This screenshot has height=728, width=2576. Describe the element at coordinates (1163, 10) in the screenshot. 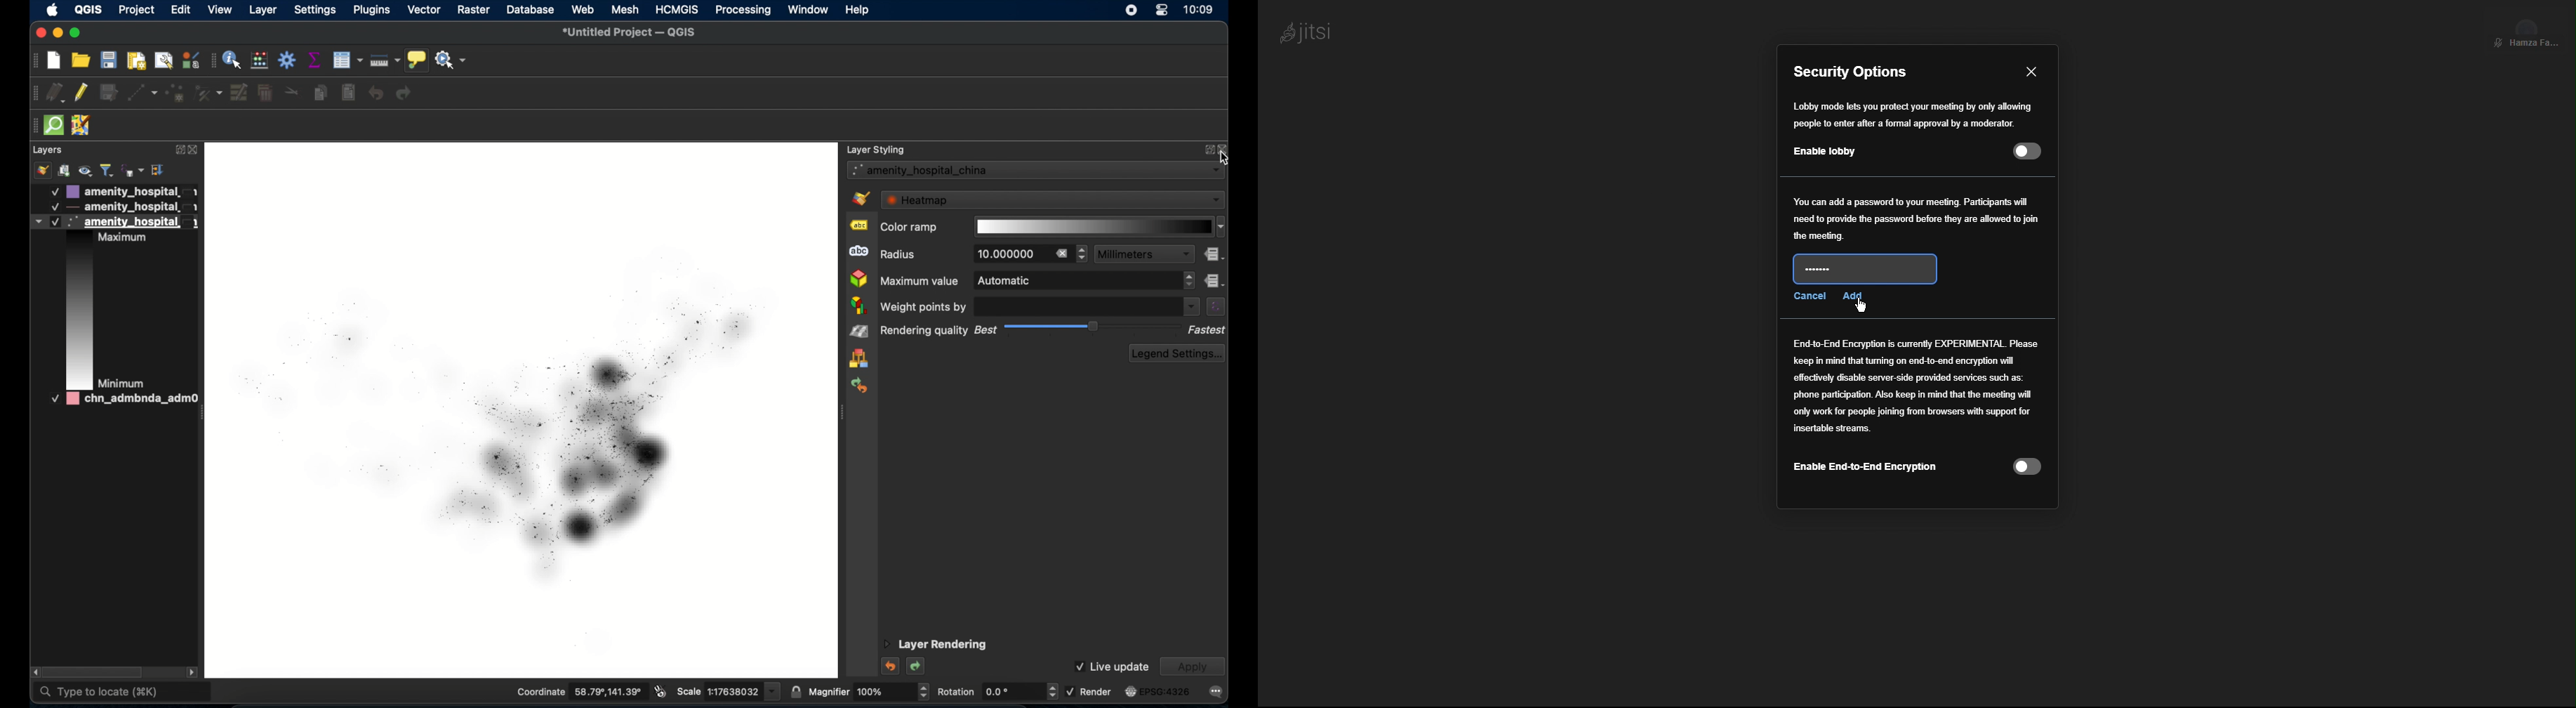

I see `control center` at that location.